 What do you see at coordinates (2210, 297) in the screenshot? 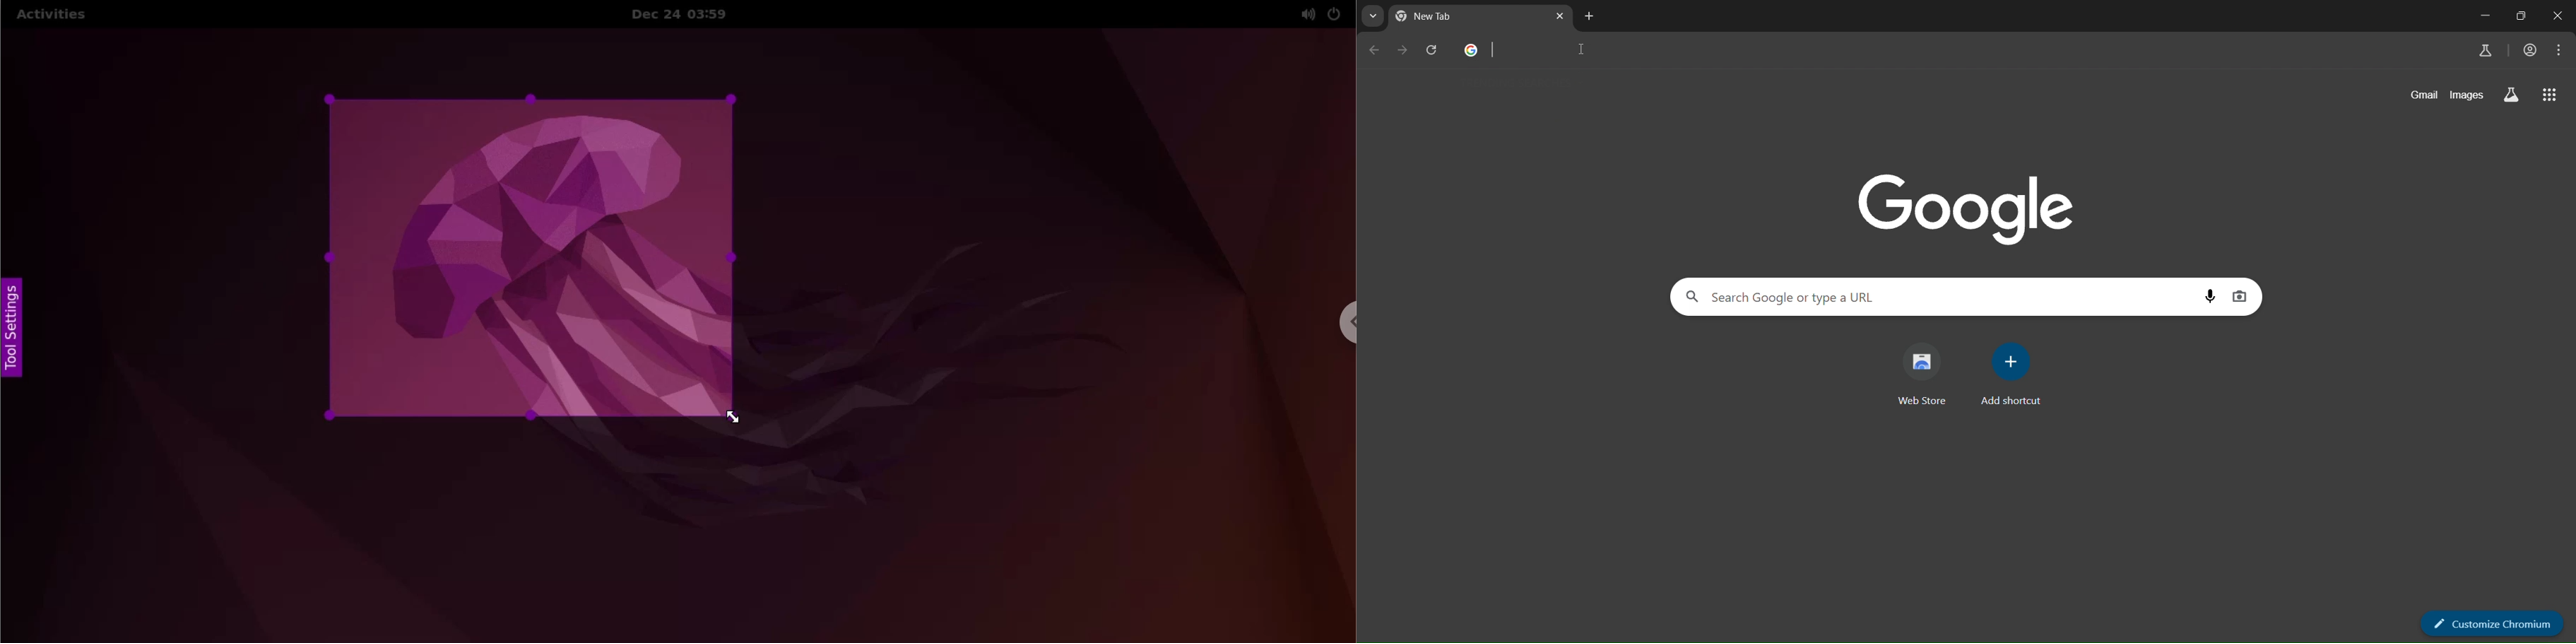
I see `voice search` at bounding box center [2210, 297].